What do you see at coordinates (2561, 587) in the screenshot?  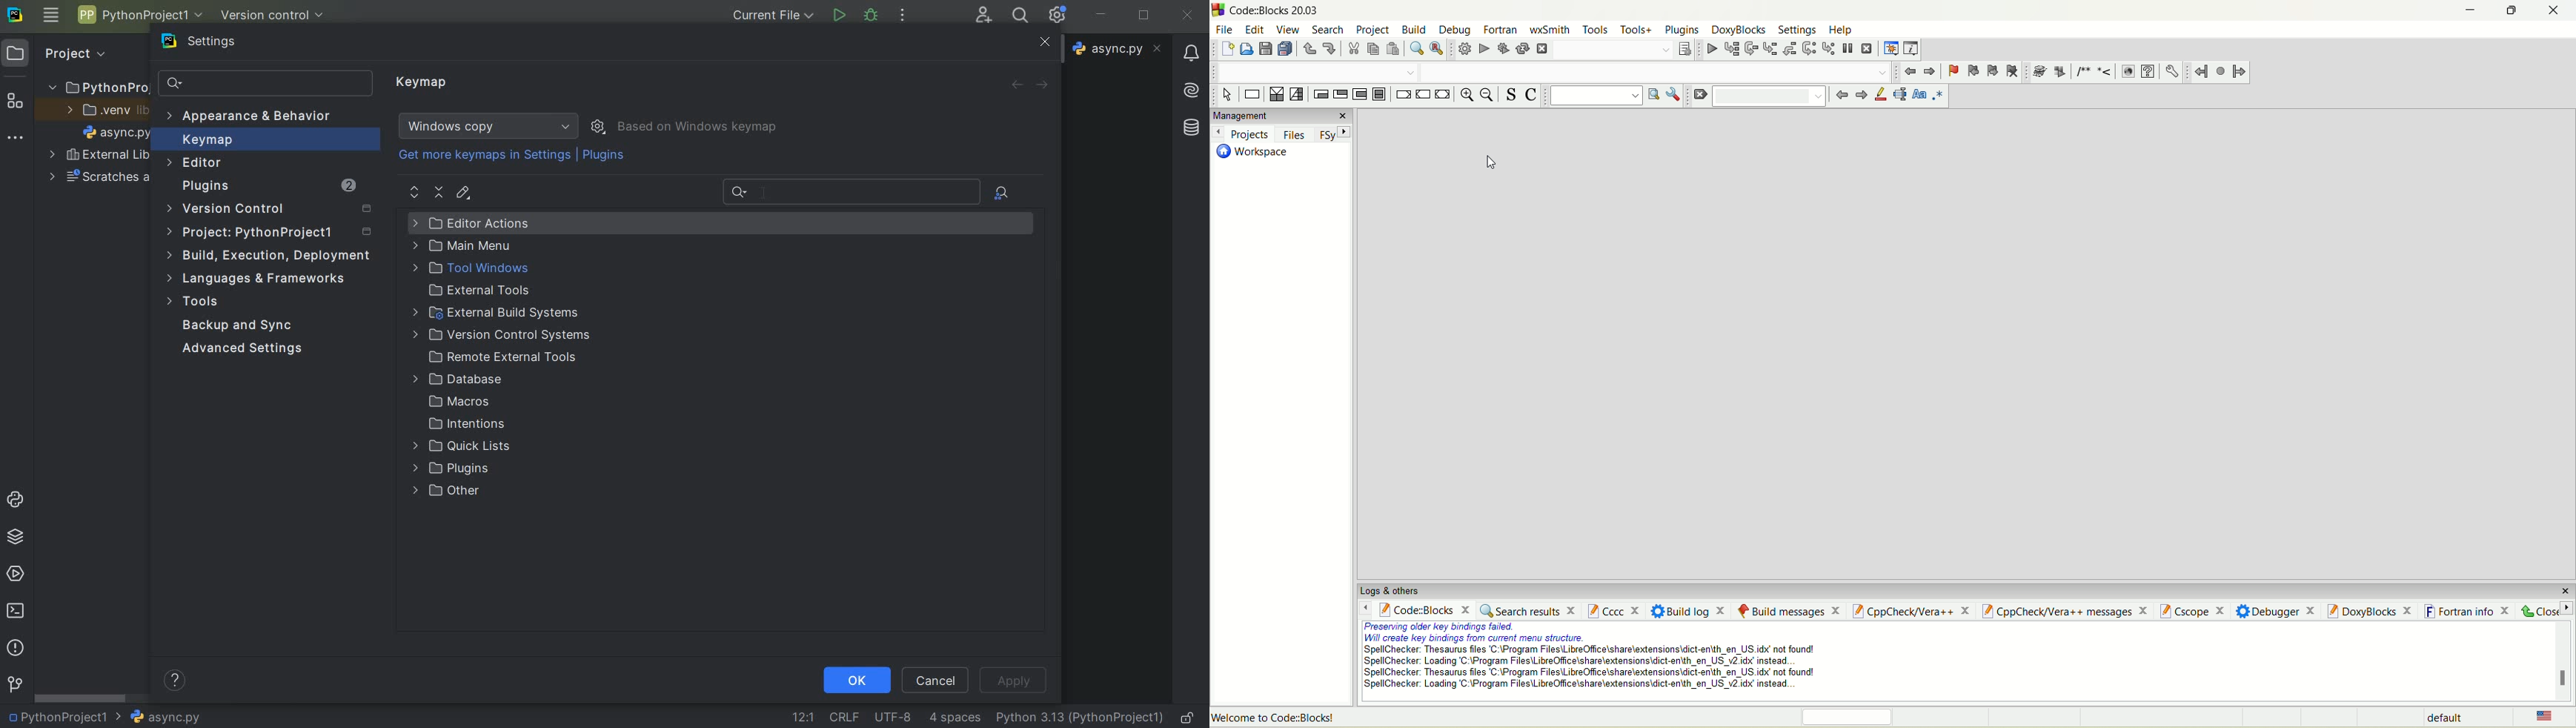 I see `close` at bounding box center [2561, 587].